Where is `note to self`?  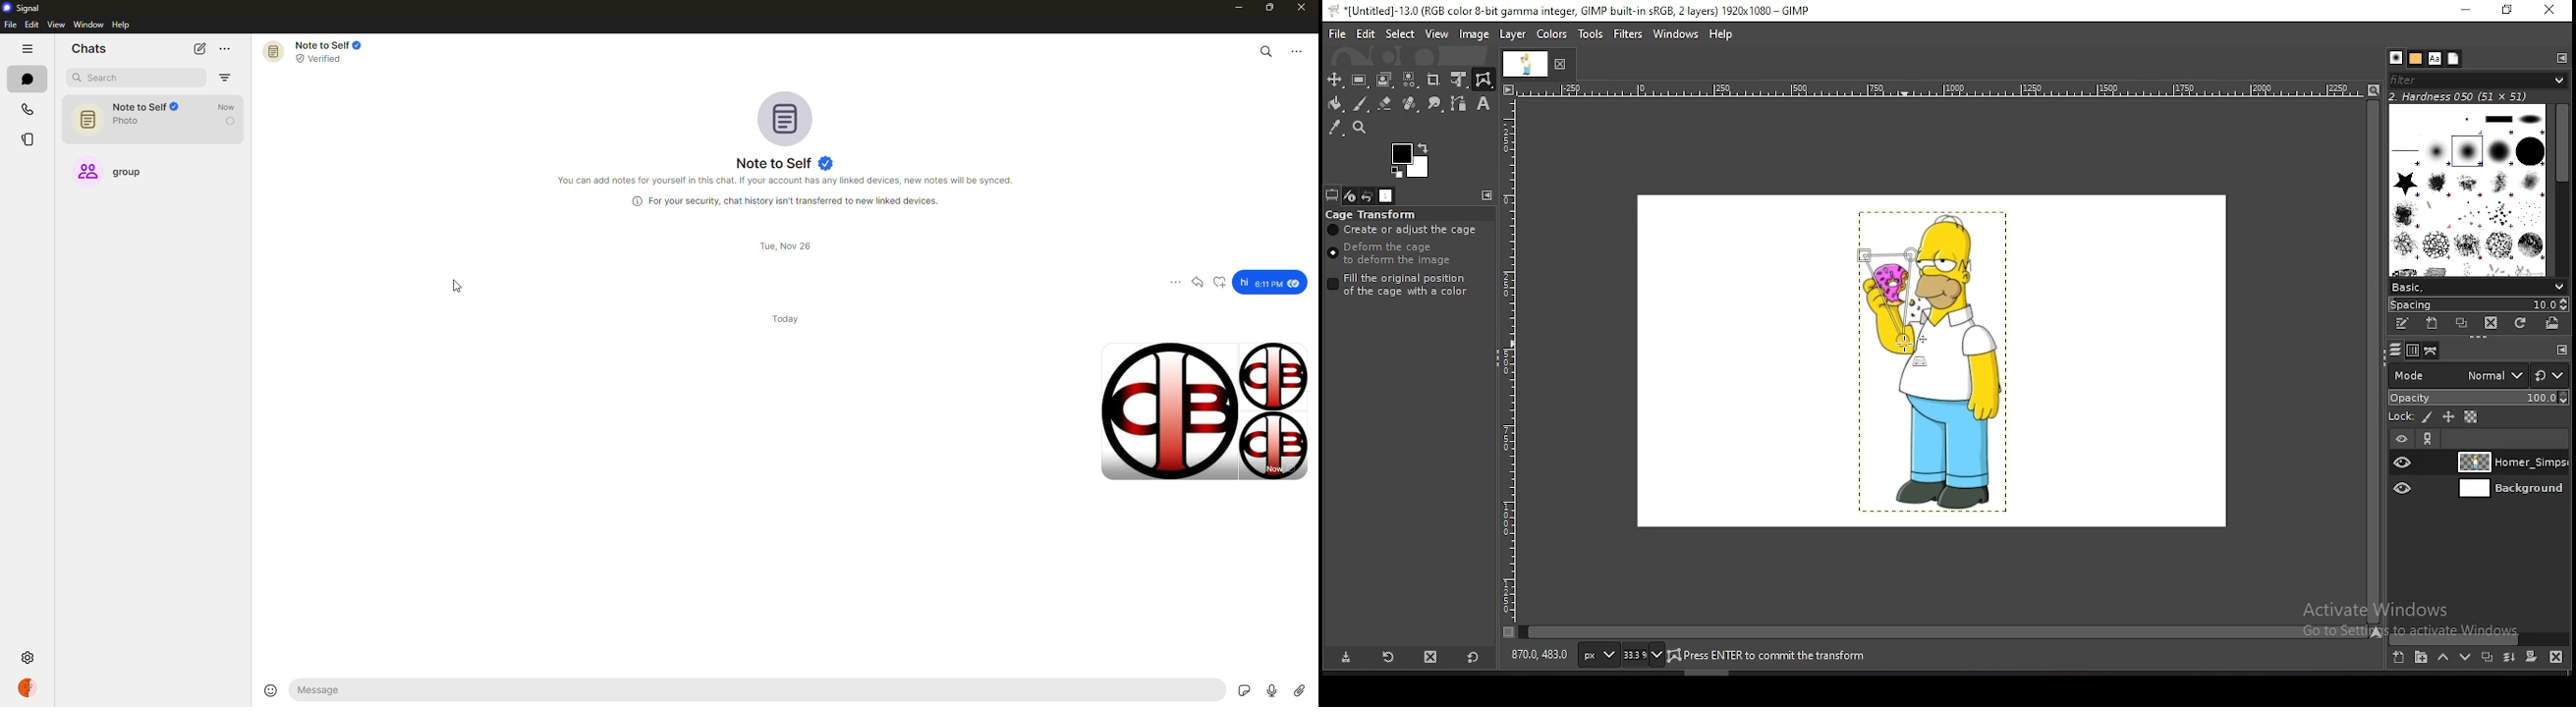 note to self is located at coordinates (154, 118).